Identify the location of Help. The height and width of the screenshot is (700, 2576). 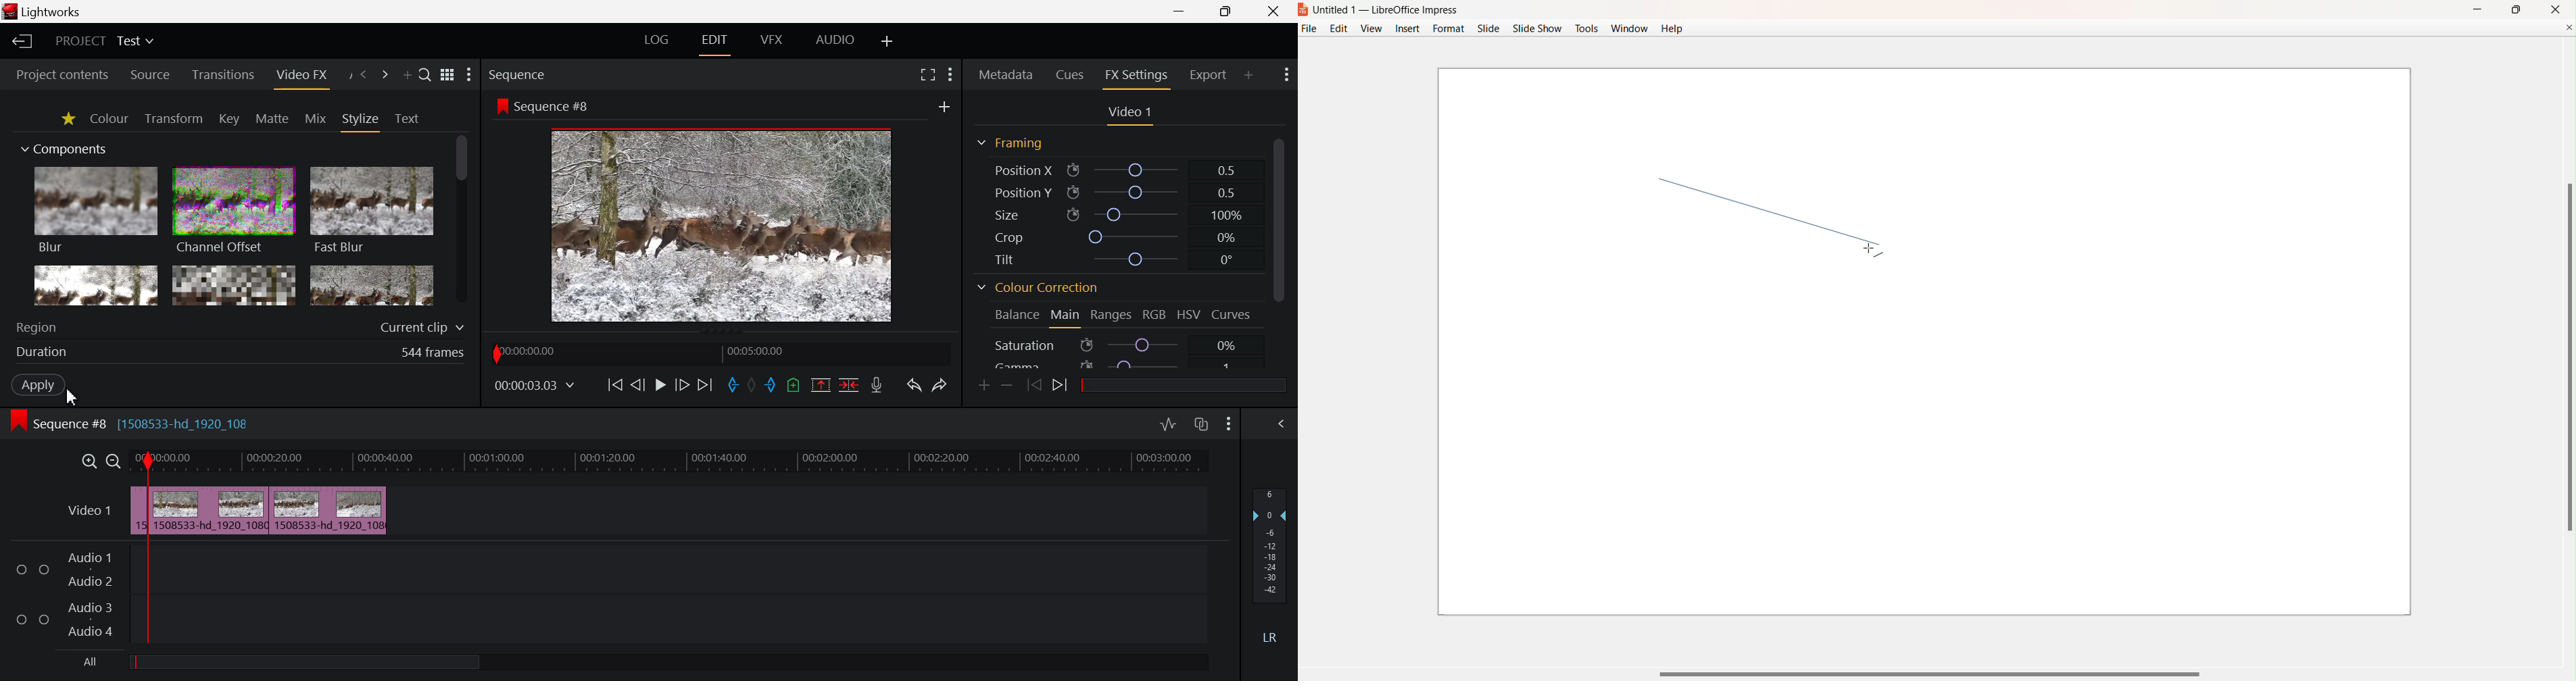
(1673, 29).